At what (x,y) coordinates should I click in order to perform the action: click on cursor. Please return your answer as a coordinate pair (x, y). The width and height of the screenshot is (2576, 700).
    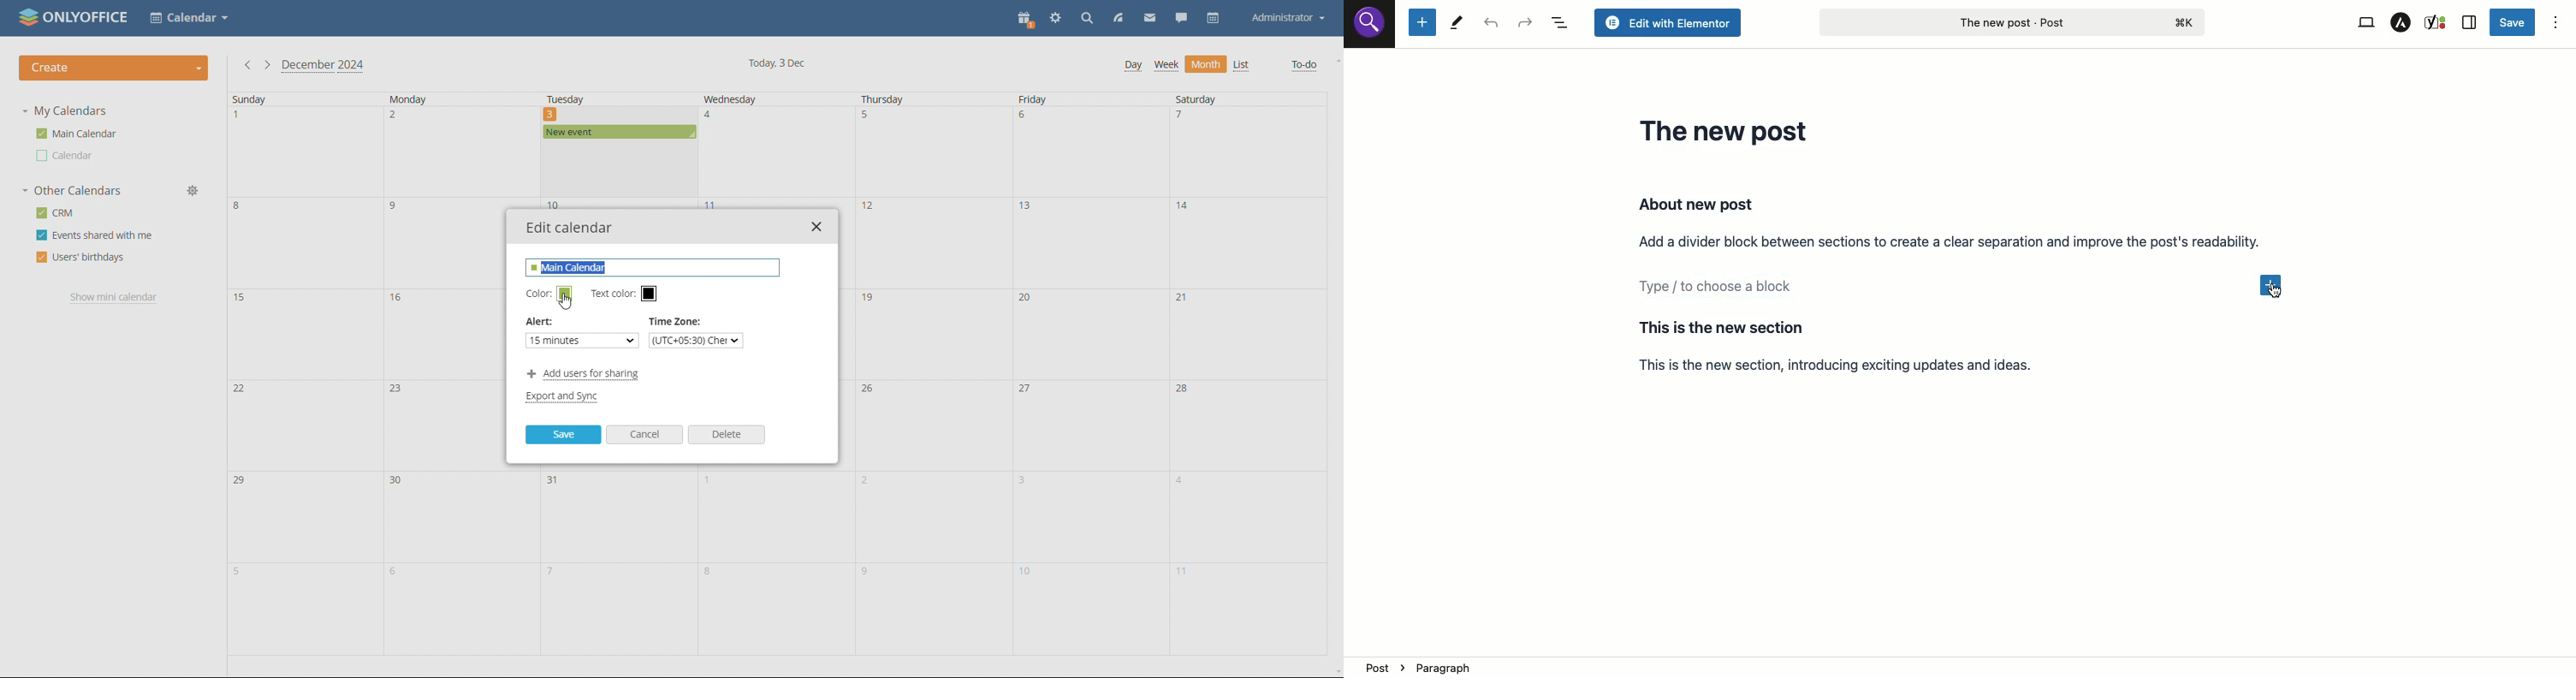
    Looking at the image, I should click on (2276, 292).